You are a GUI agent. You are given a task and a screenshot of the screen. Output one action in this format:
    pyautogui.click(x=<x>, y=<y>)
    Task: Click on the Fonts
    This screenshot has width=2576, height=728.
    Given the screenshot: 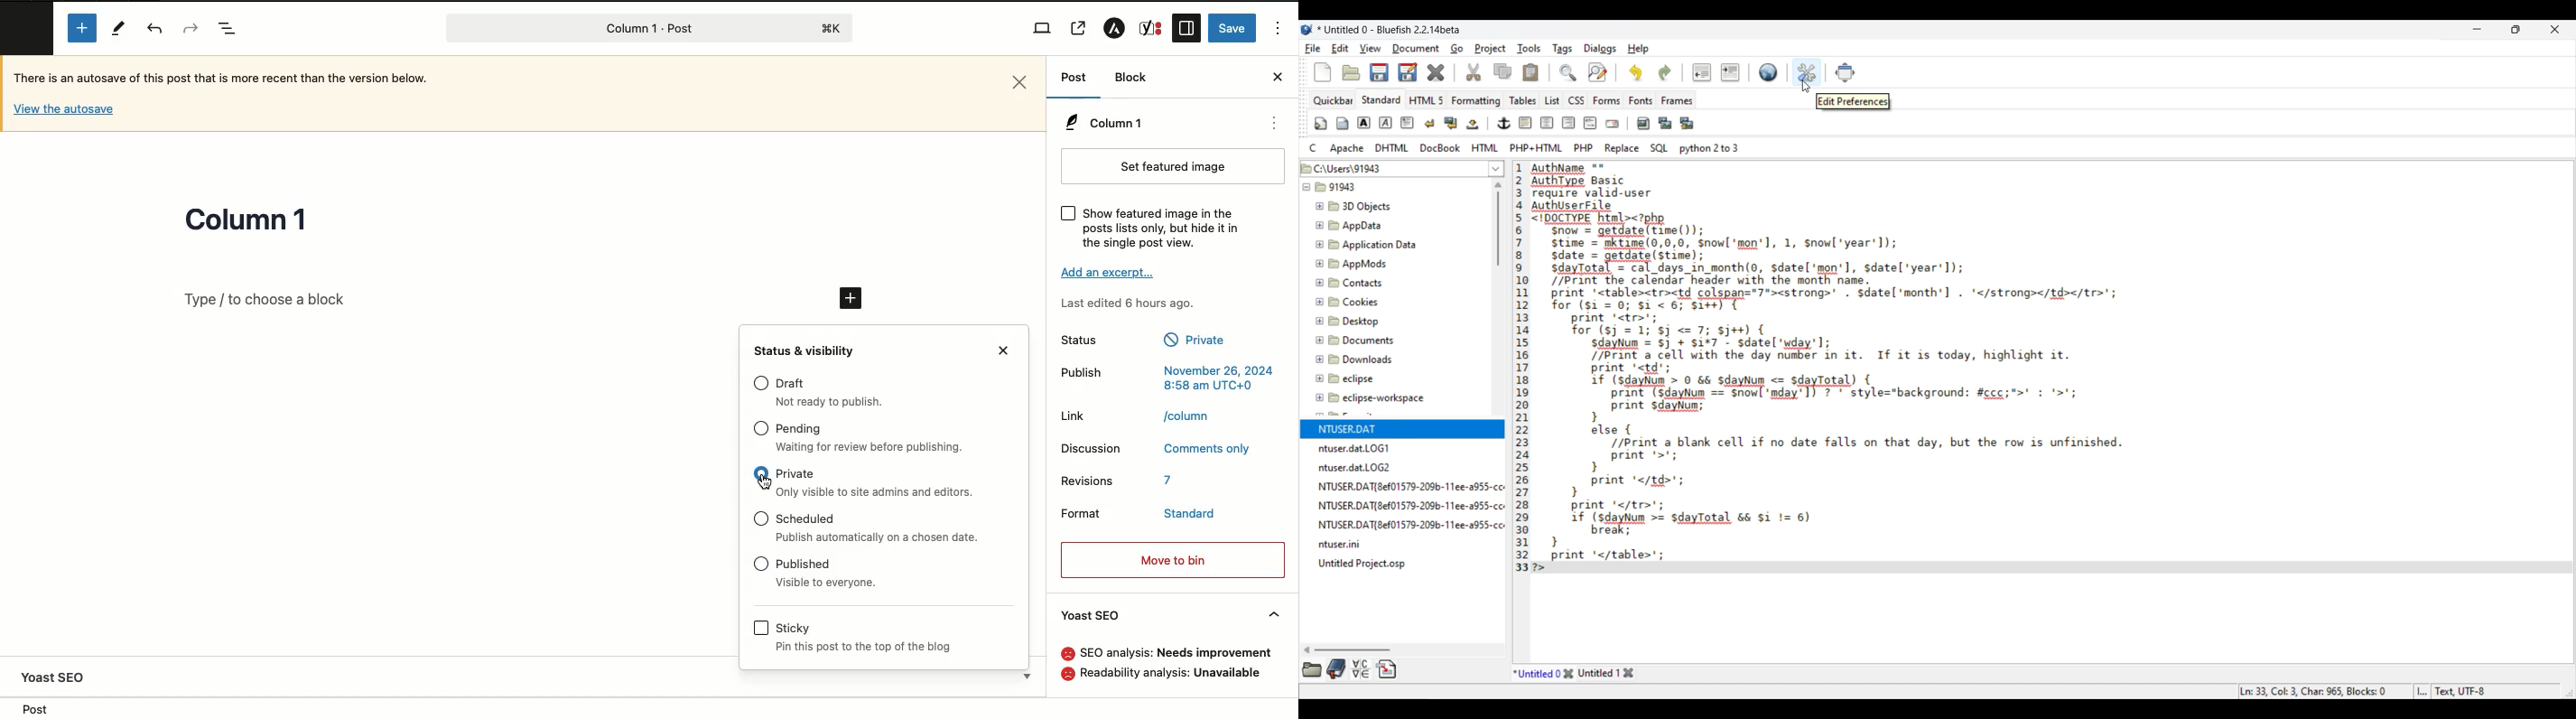 What is the action you would take?
    pyautogui.click(x=1641, y=101)
    